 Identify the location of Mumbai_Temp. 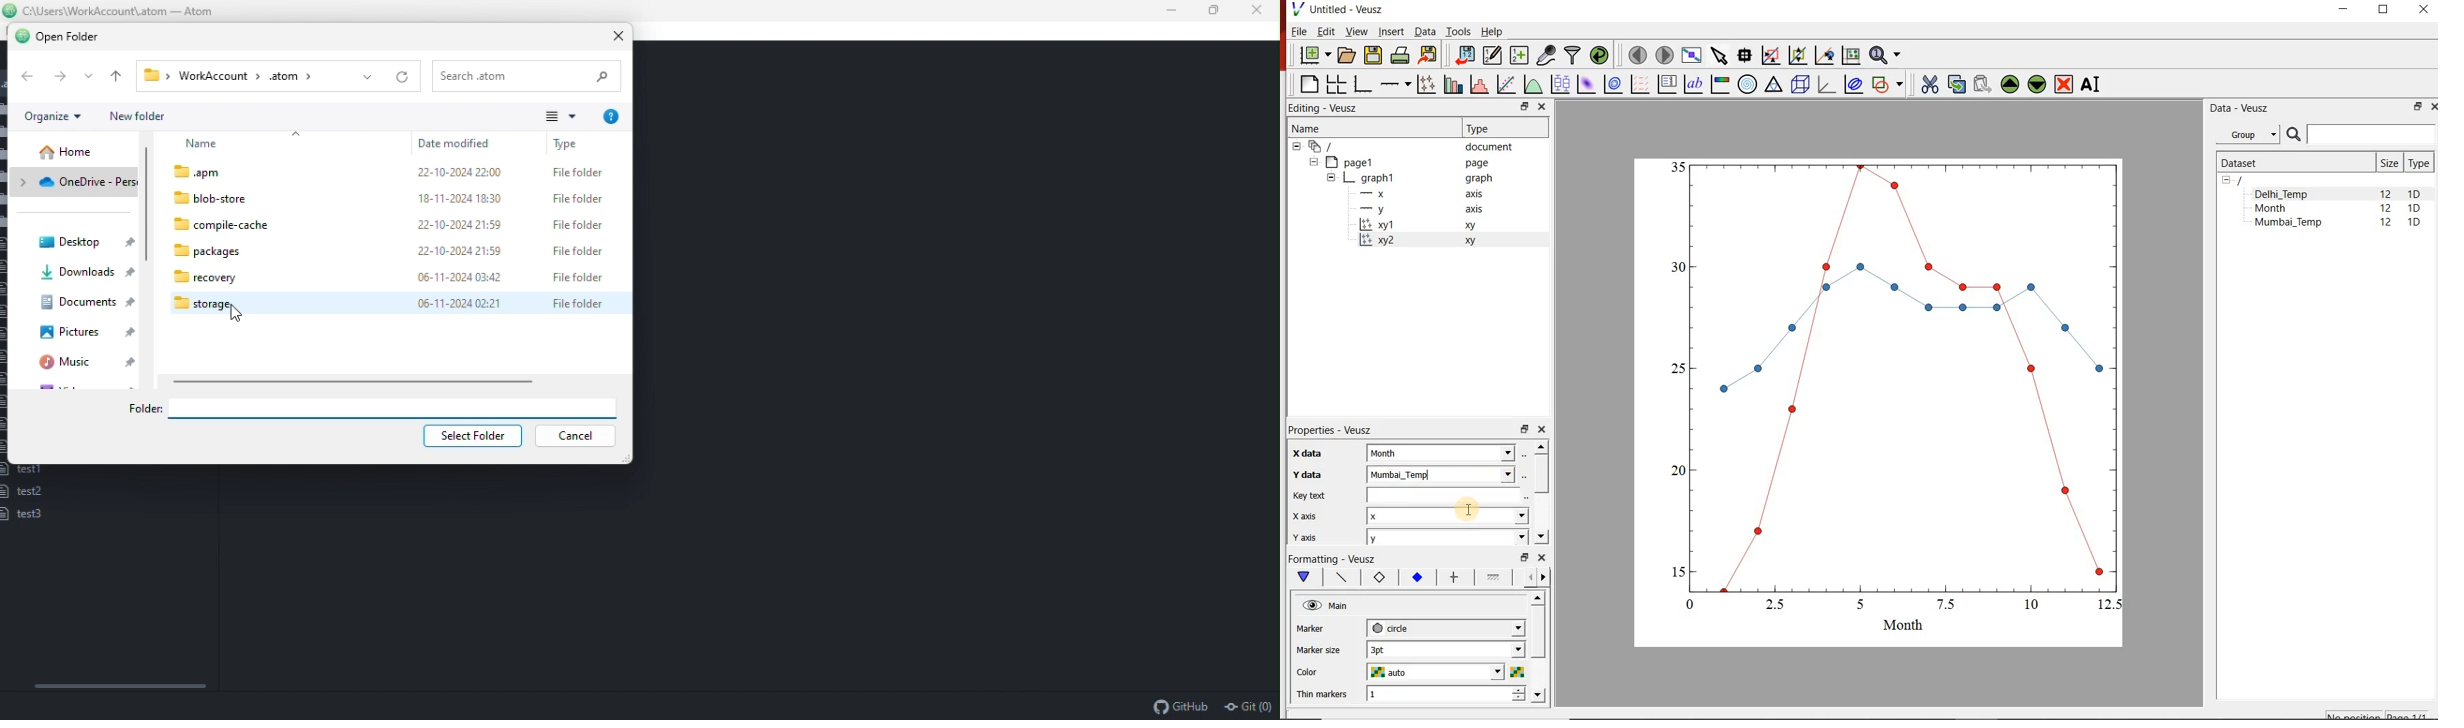
(2288, 223).